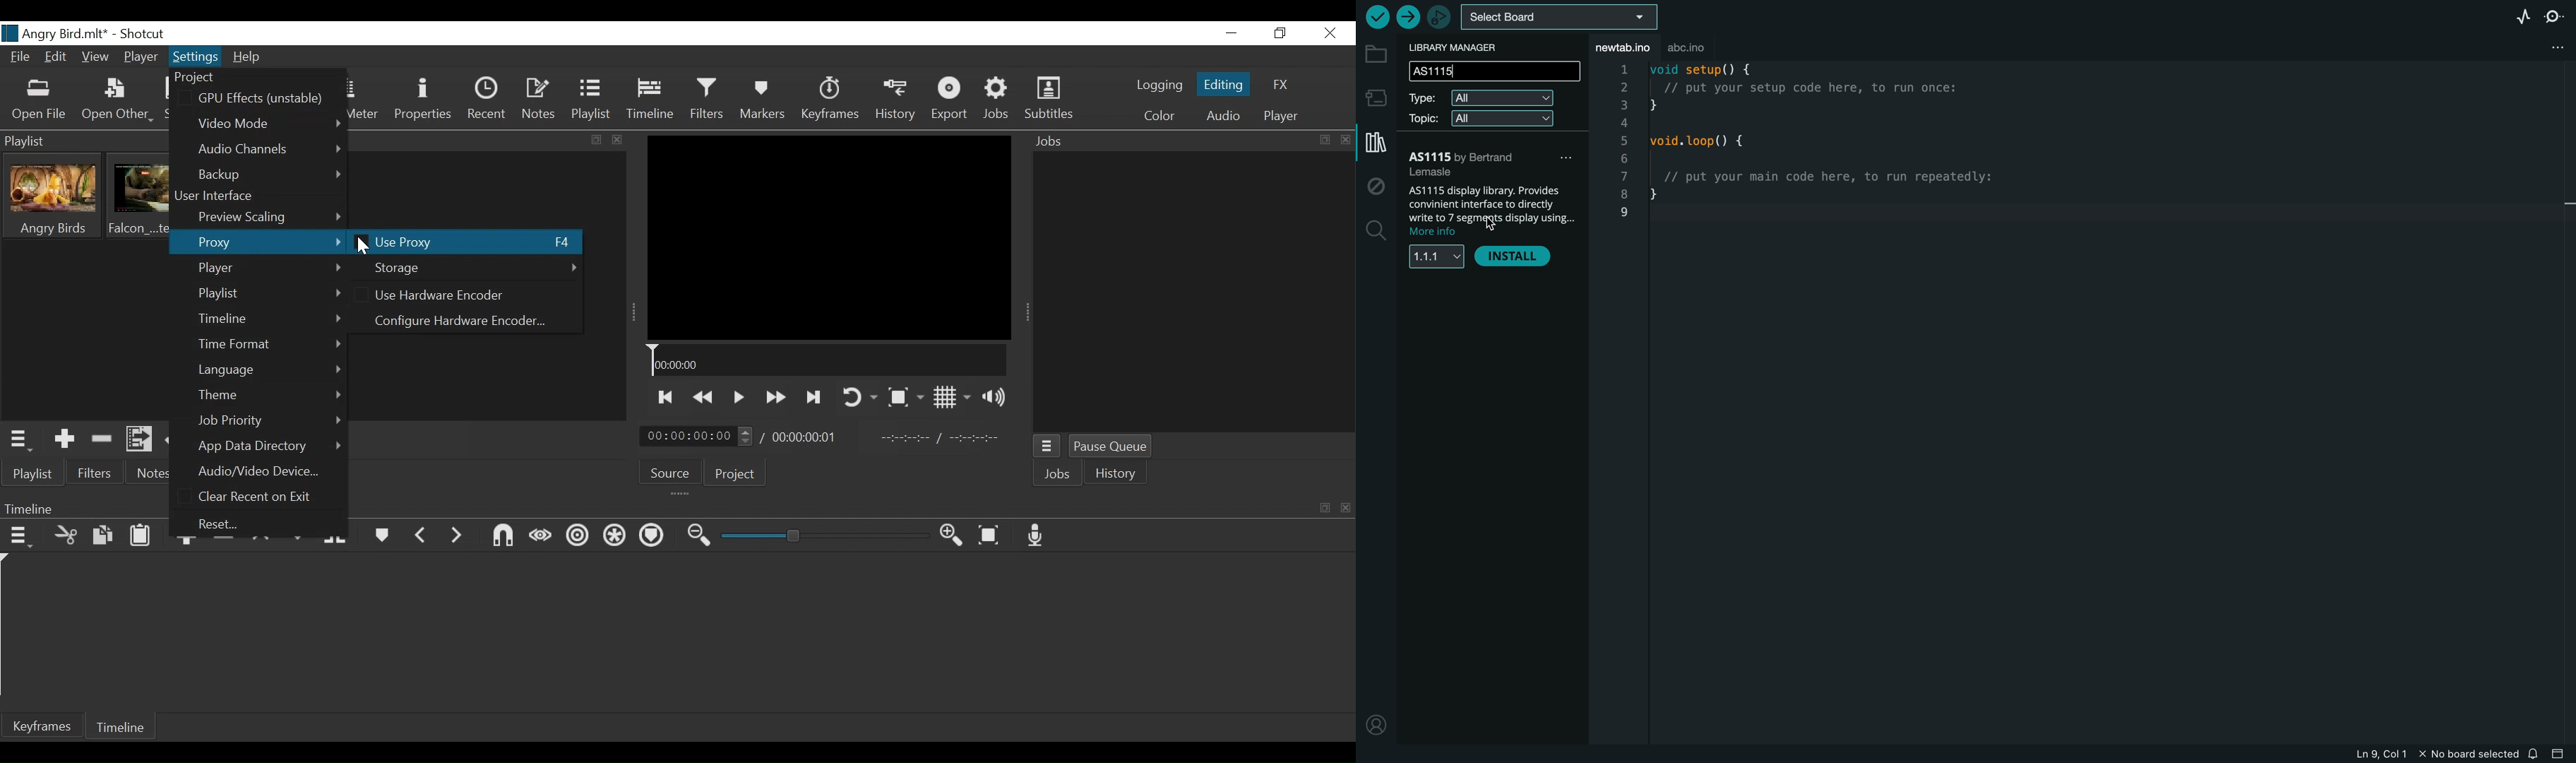  Describe the element at coordinates (268, 218) in the screenshot. I see `Preview Scaling` at that location.